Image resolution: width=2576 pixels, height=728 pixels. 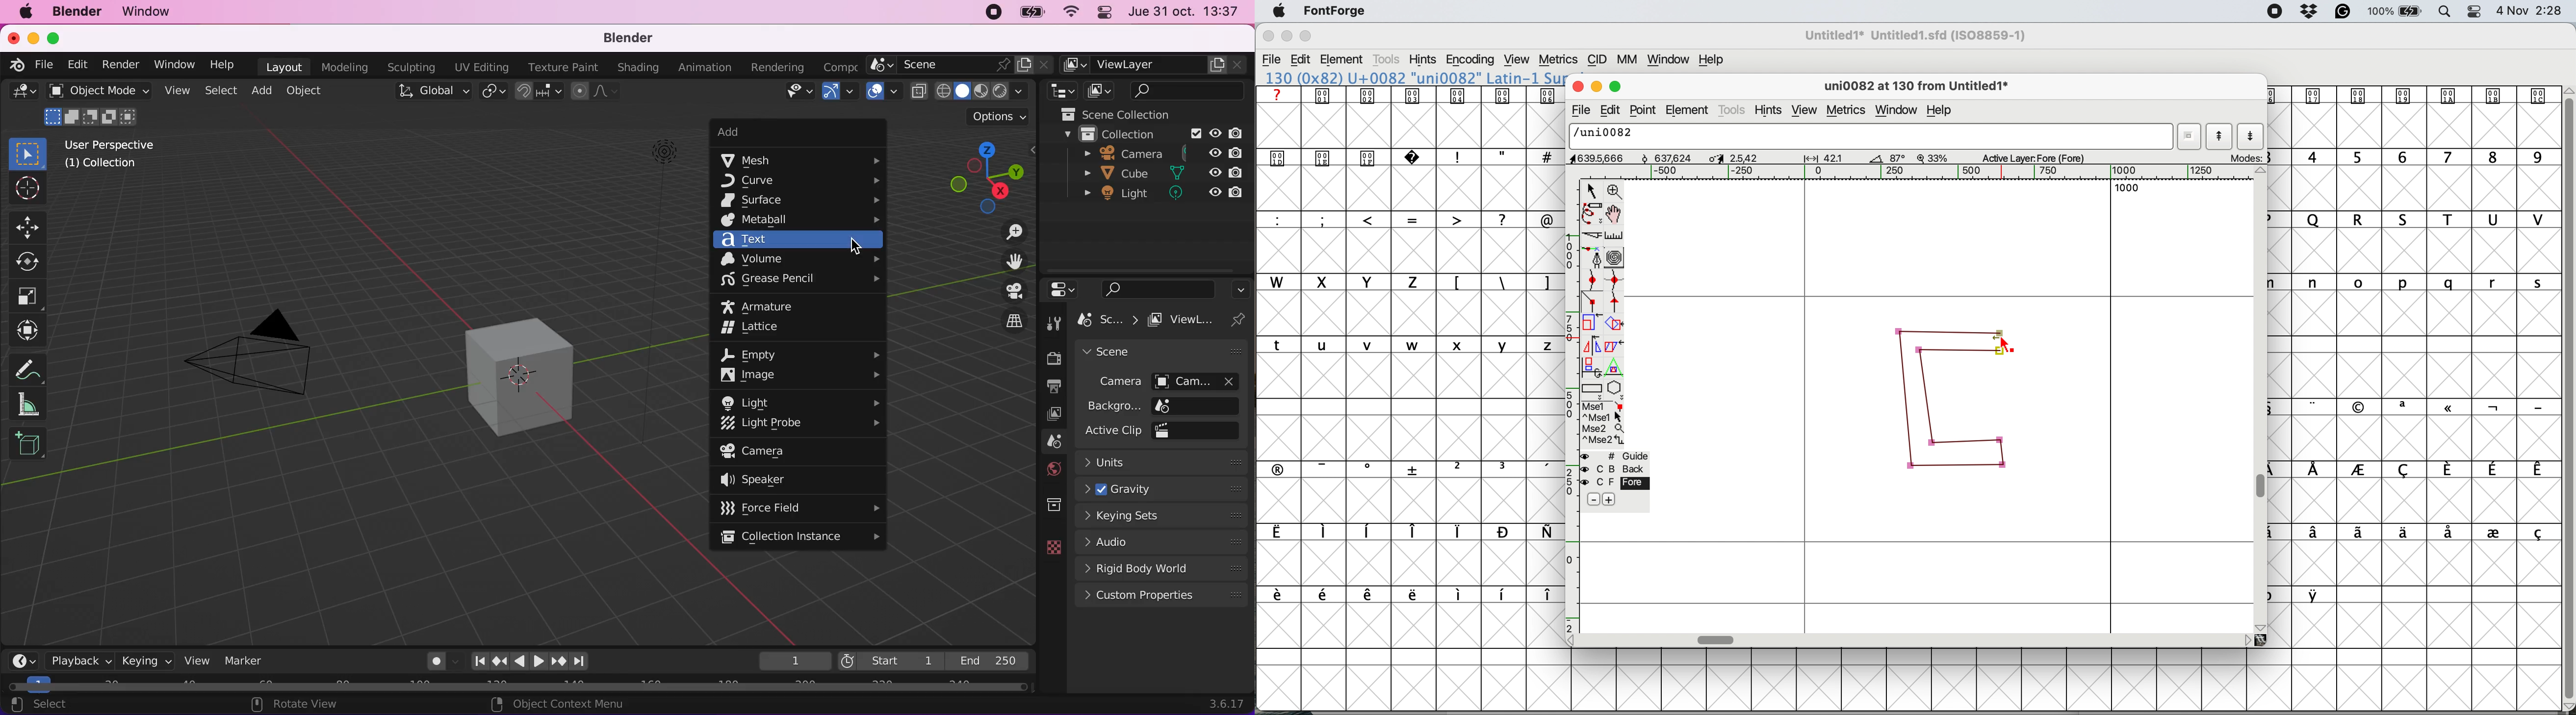 What do you see at coordinates (96, 108) in the screenshot?
I see `object mode` at bounding box center [96, 108].